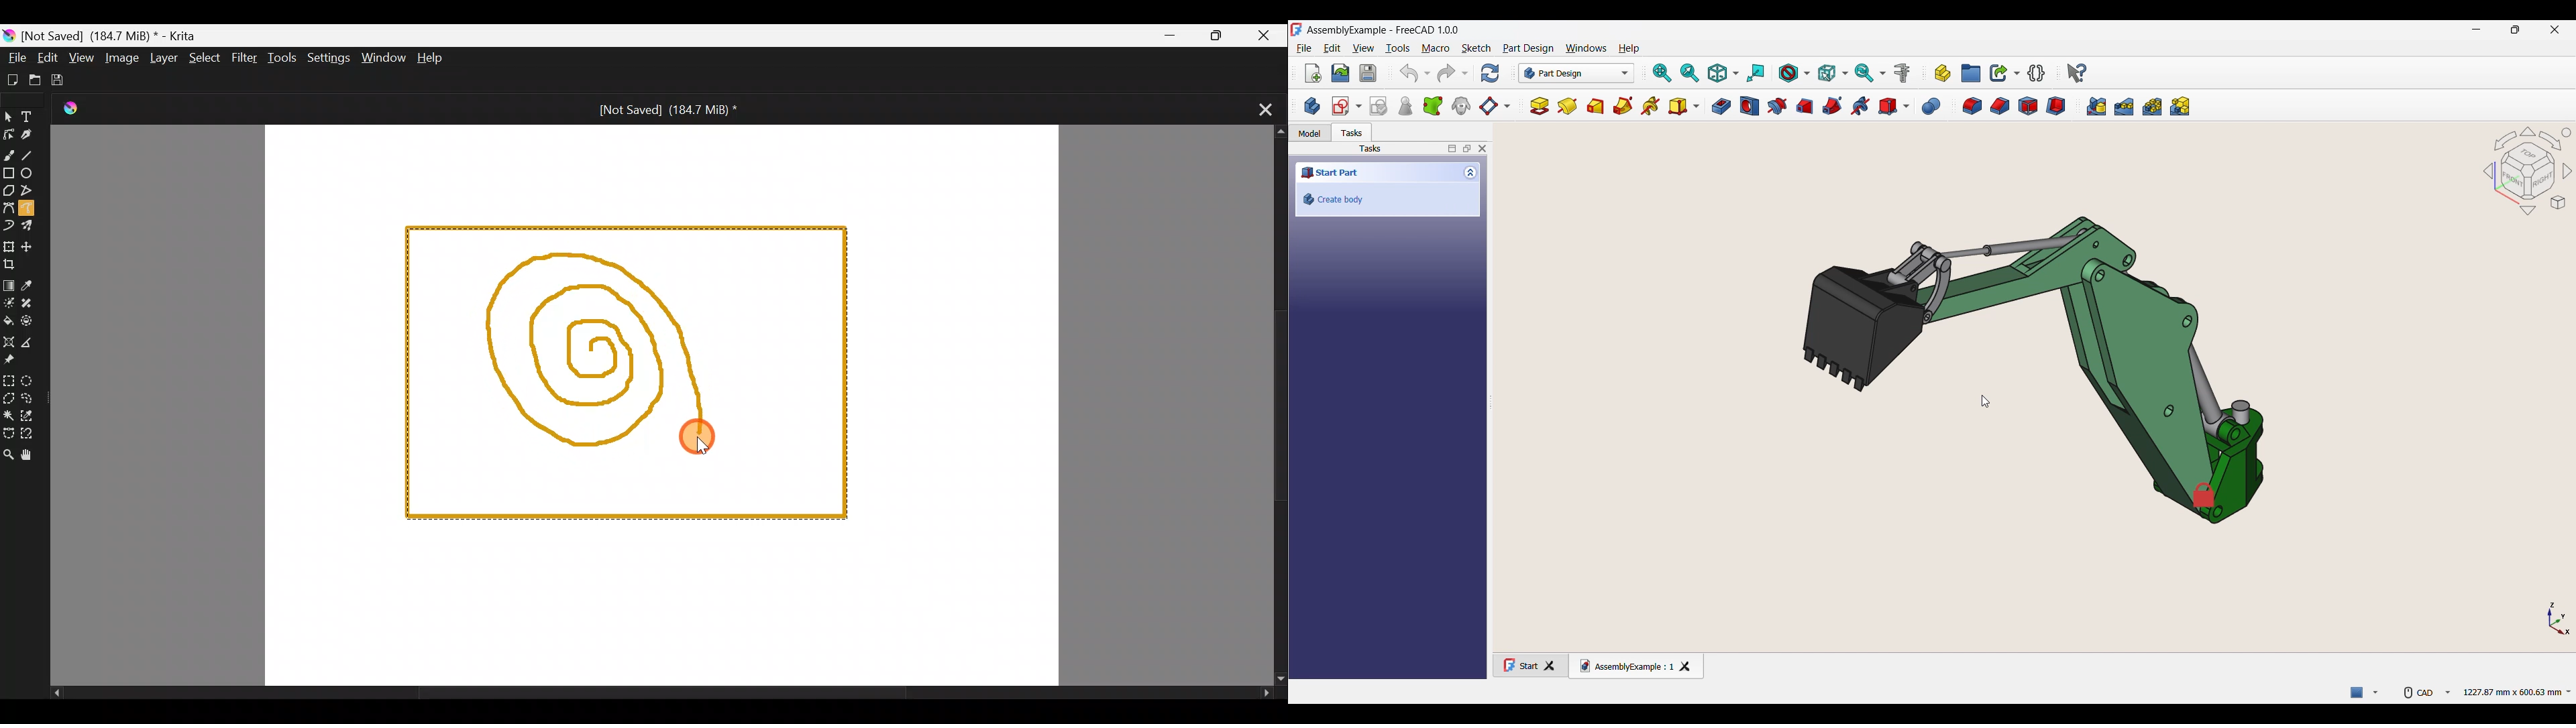 Image resolution: width=2576 pixels, height=728 pixels. Describe the element at coordinates (1833, 105) in the screenshot. I see `Subtractive pipe` at that location.